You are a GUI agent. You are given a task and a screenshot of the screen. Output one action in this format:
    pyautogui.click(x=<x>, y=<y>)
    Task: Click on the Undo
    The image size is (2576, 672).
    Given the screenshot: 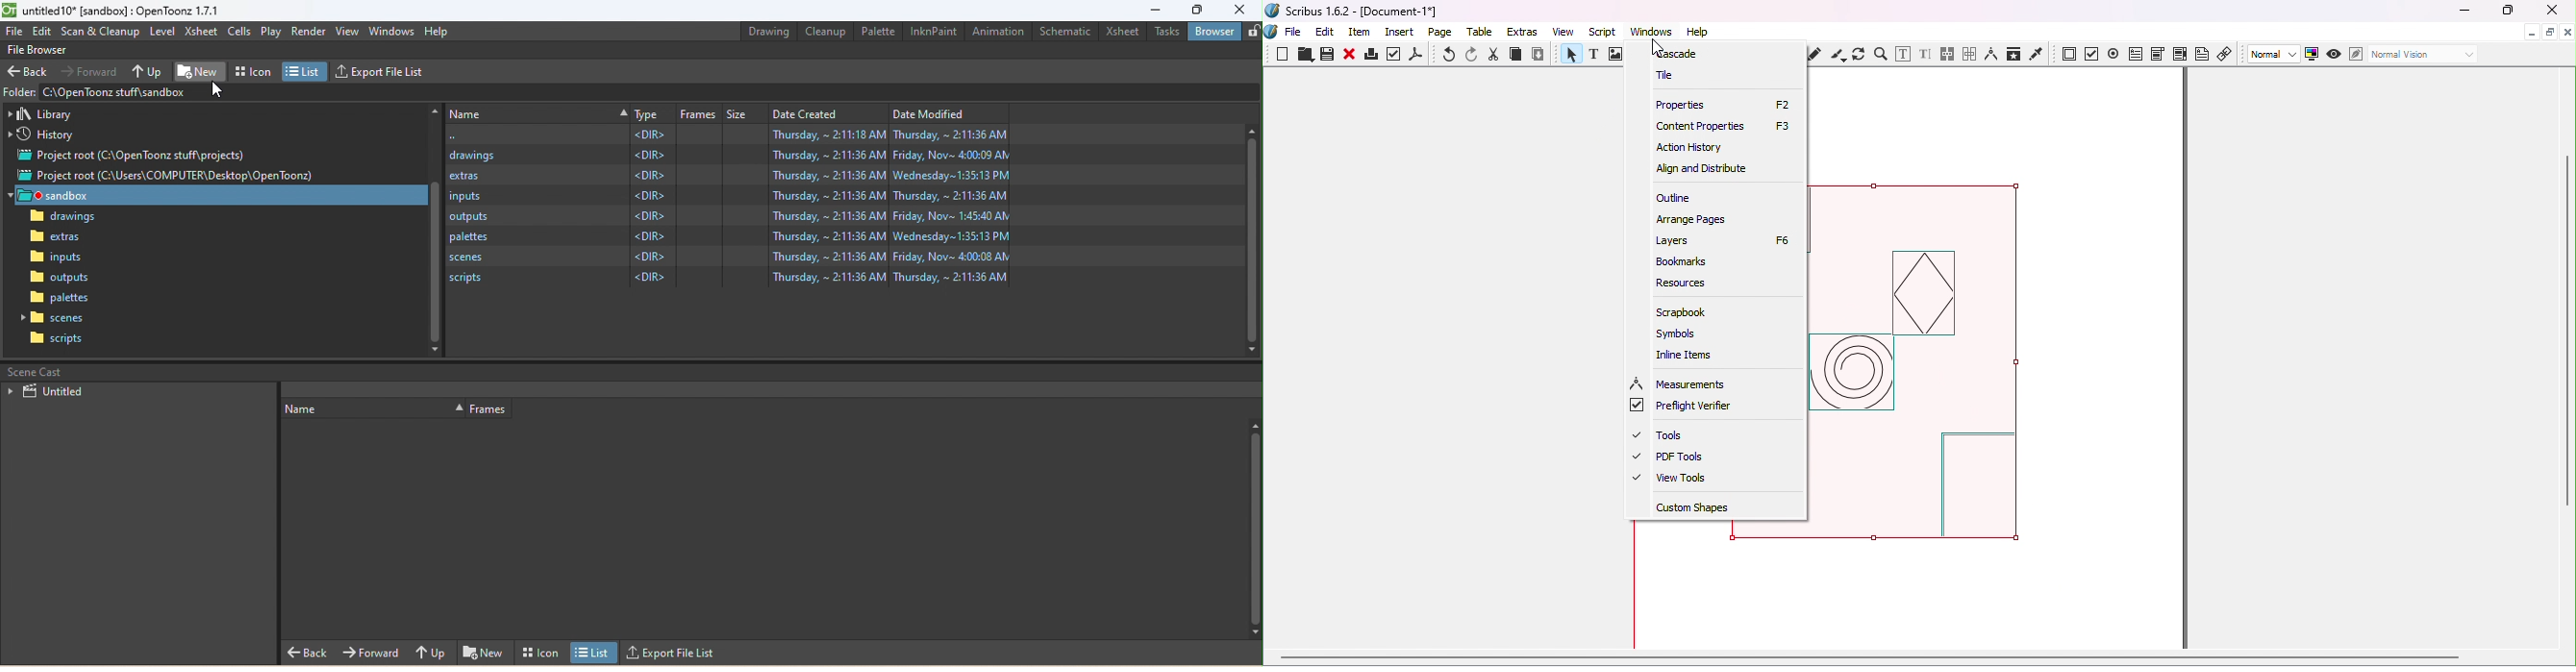 What is the action you would take?
    pyautogui.click(x=1450, y=56)
    